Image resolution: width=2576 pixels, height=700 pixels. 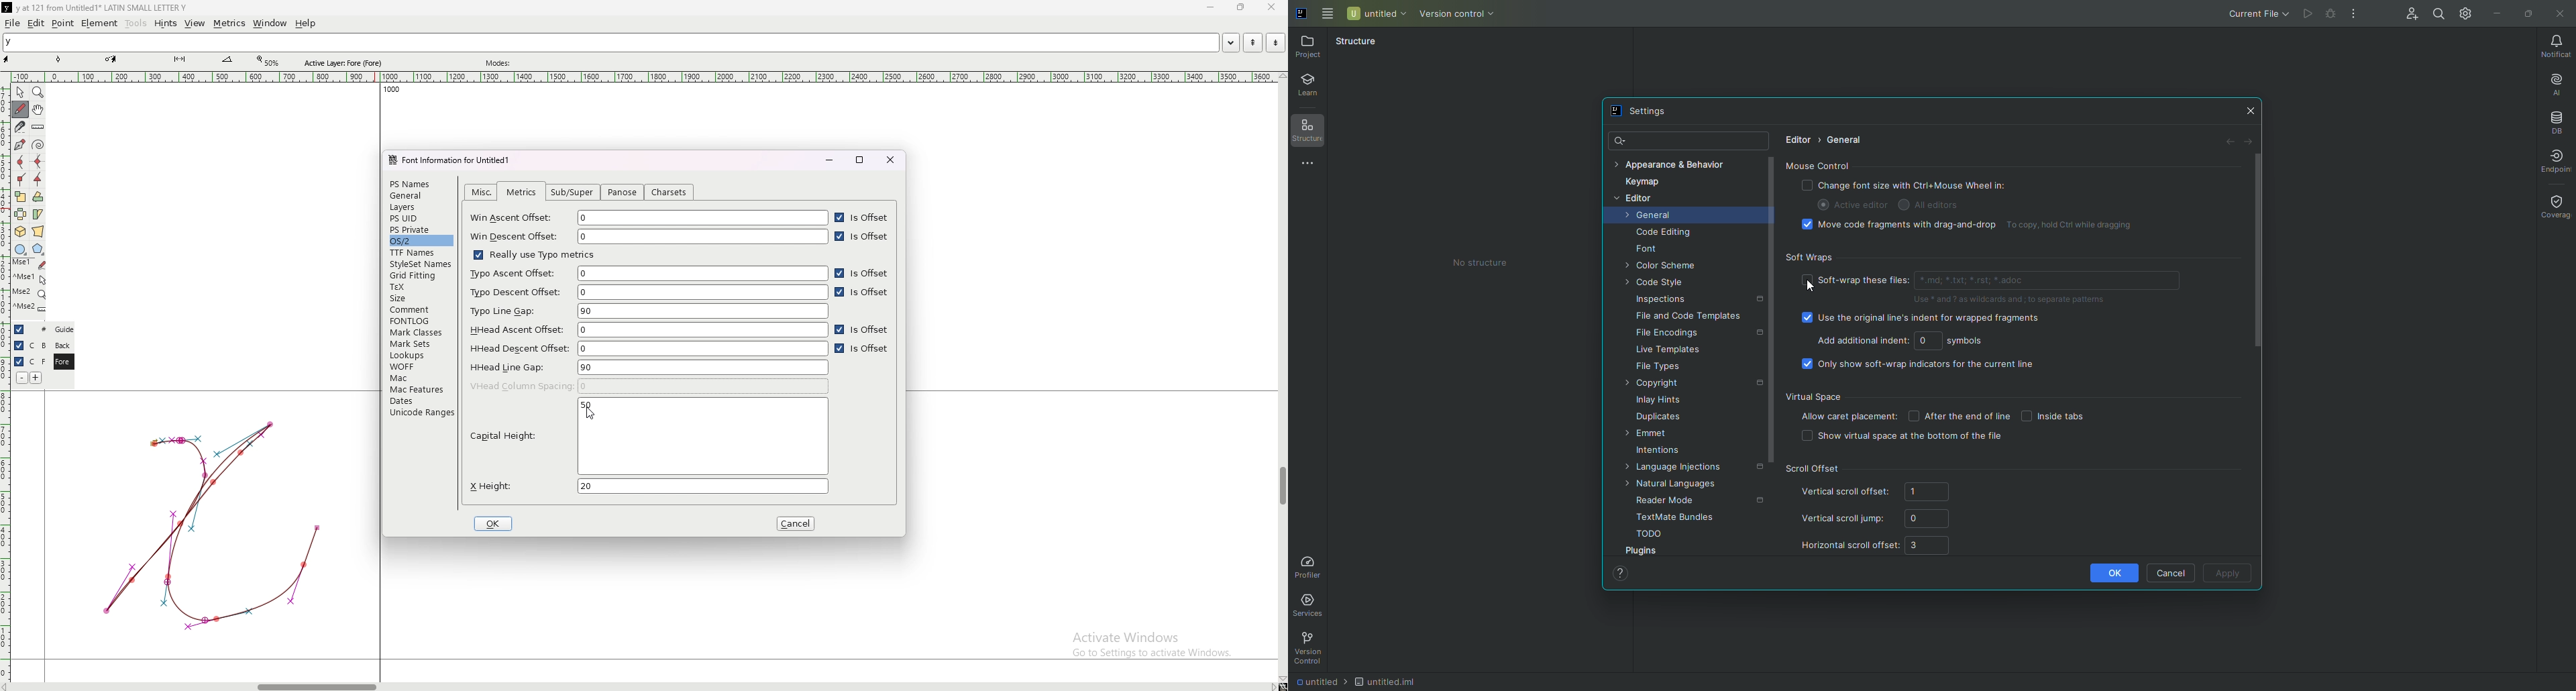 I want to click on ok, so click(x=495, y=523).